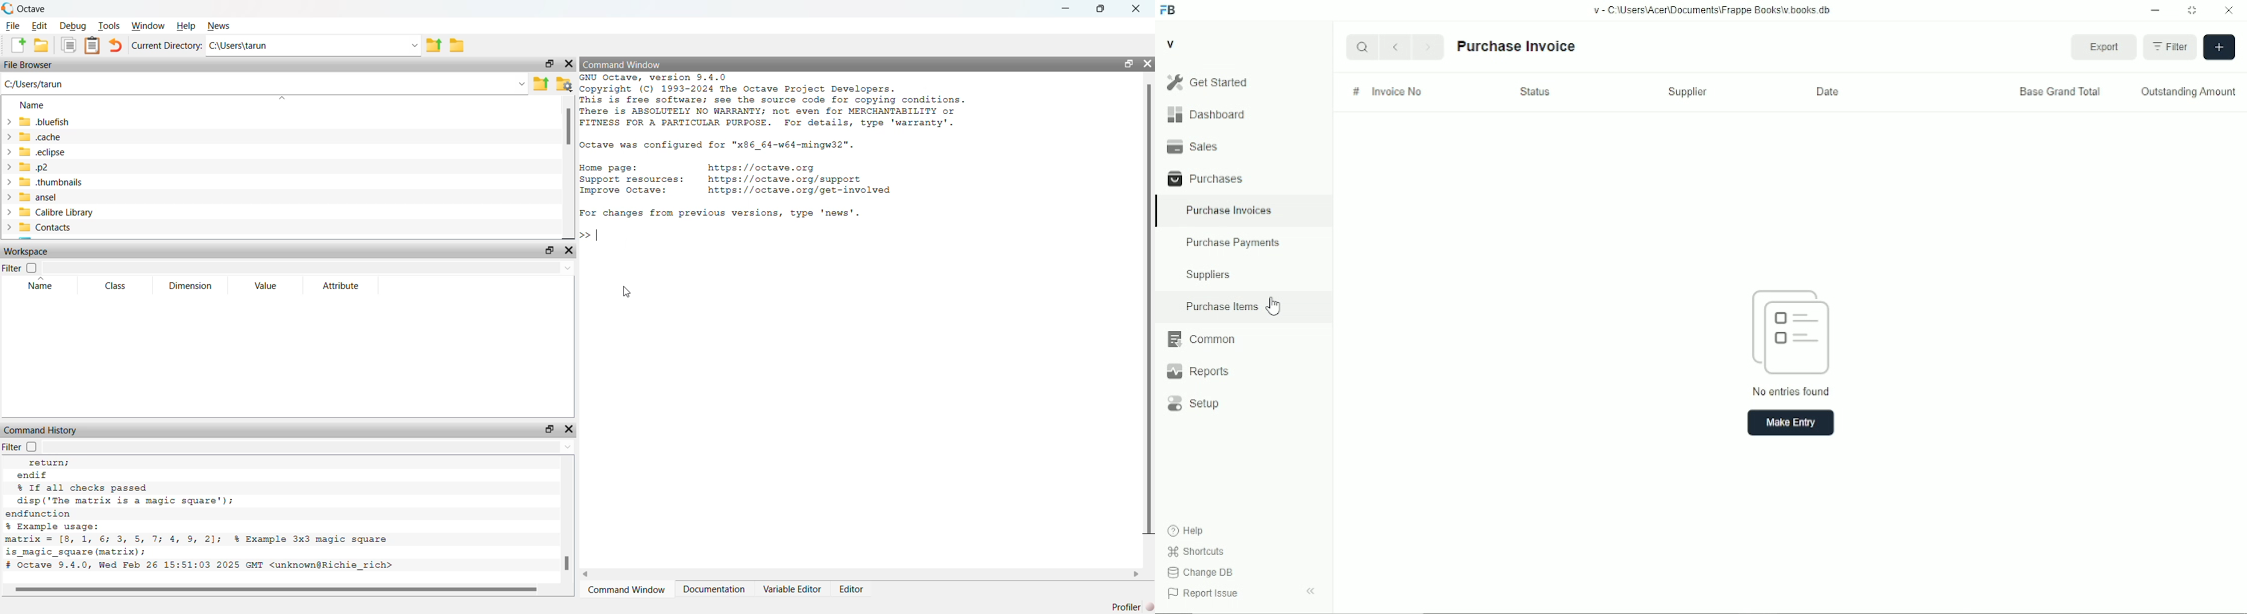  What do you see at coordinates (1713, 10) in the screenshot?
I see `v-C:\Users\Acer\Documents\Frappe books\v.books.db` at bounding box center [1713, 10].